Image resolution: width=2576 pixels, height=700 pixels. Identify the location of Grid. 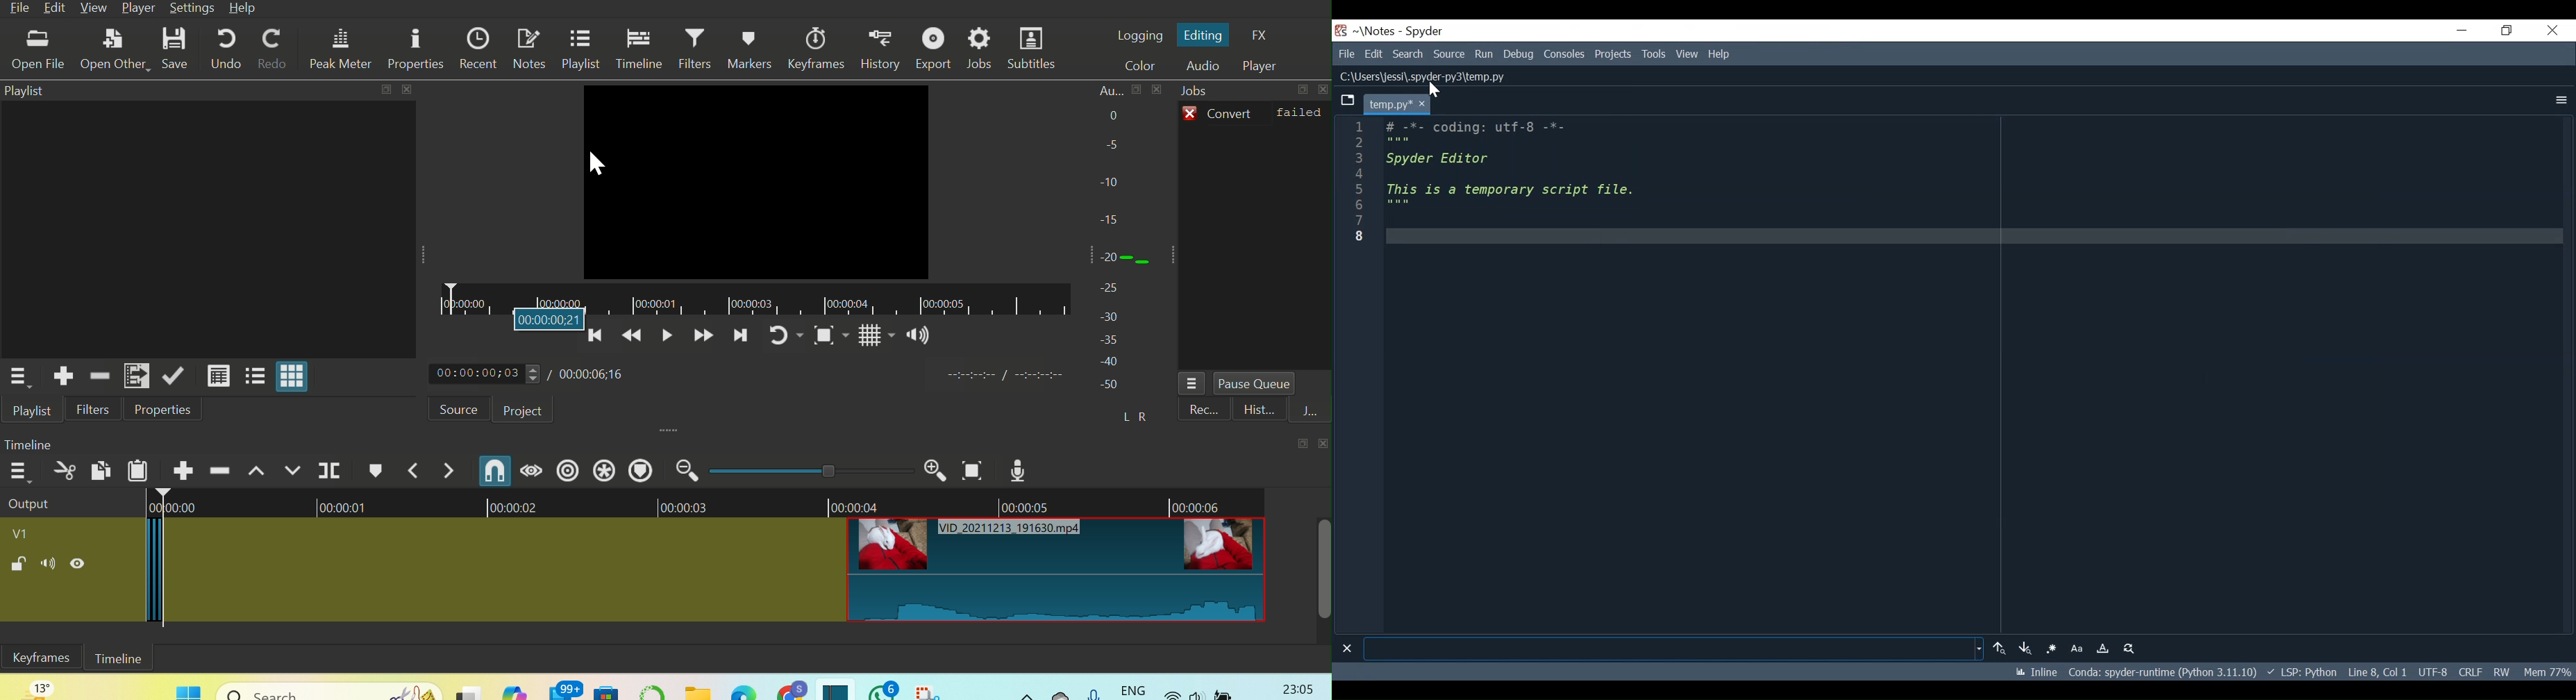
(869, 337).